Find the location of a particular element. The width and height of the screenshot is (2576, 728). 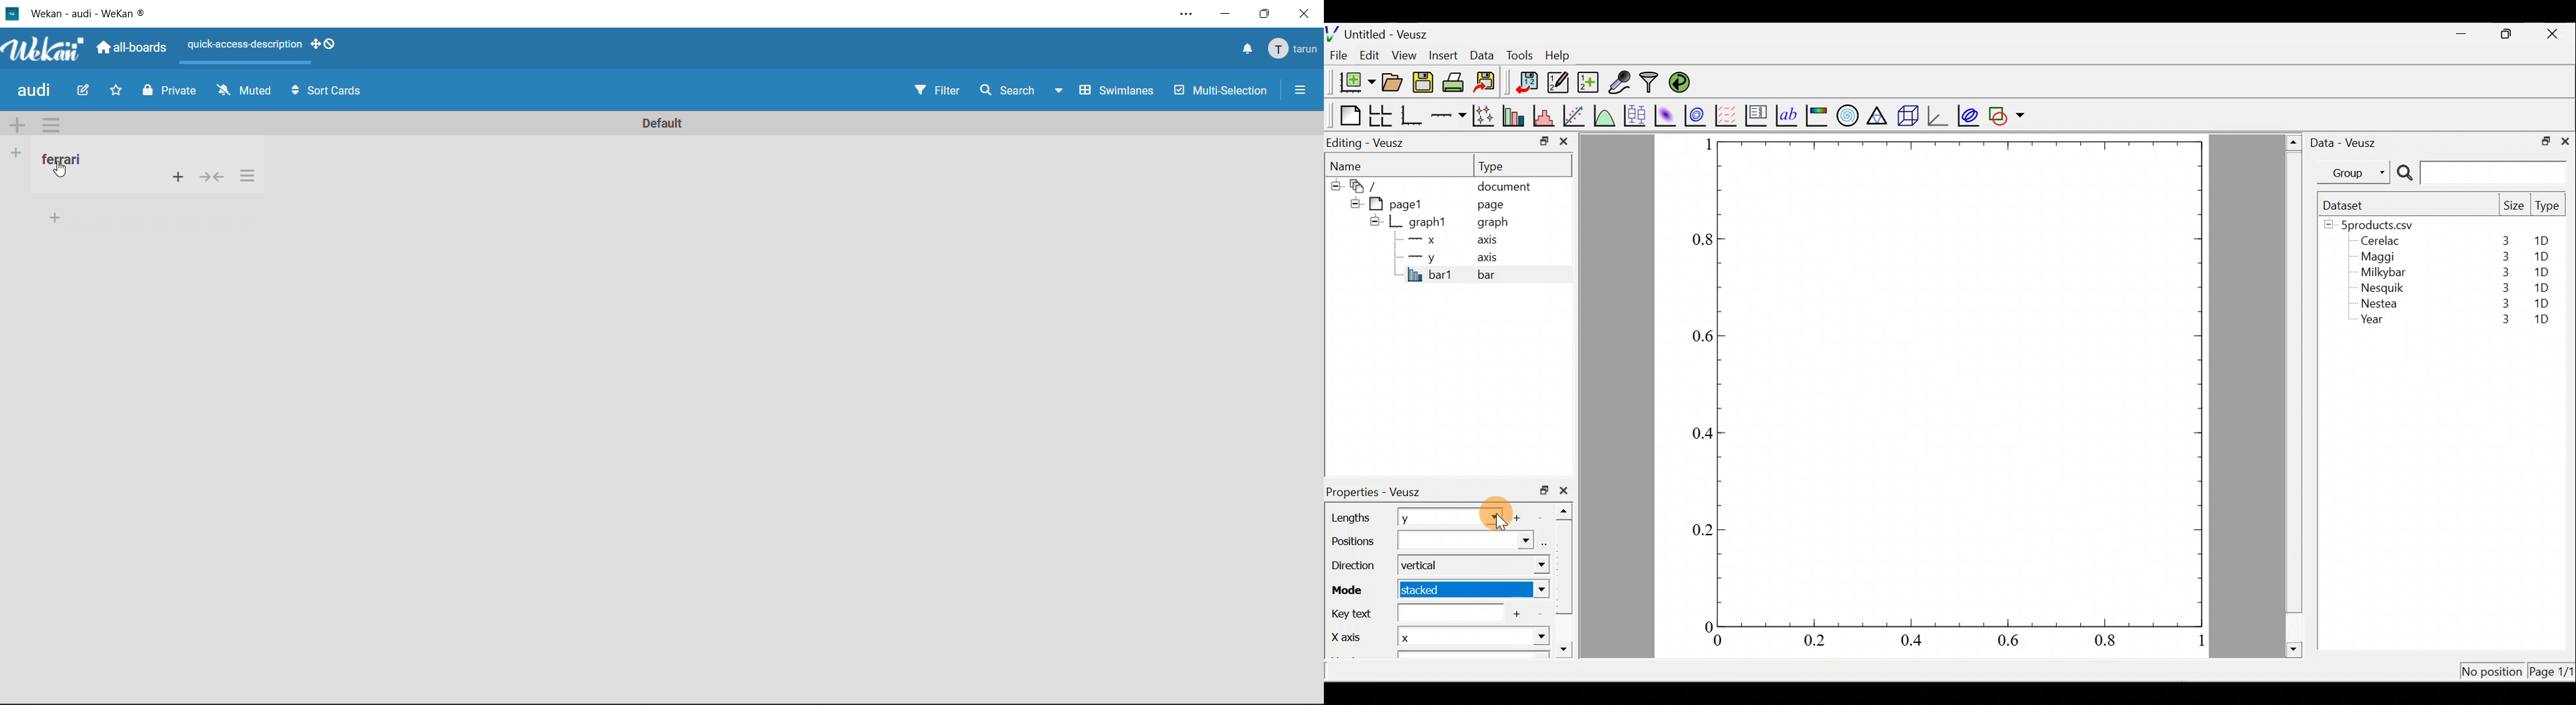

Cerelac is located at coordinates (2378, 242).